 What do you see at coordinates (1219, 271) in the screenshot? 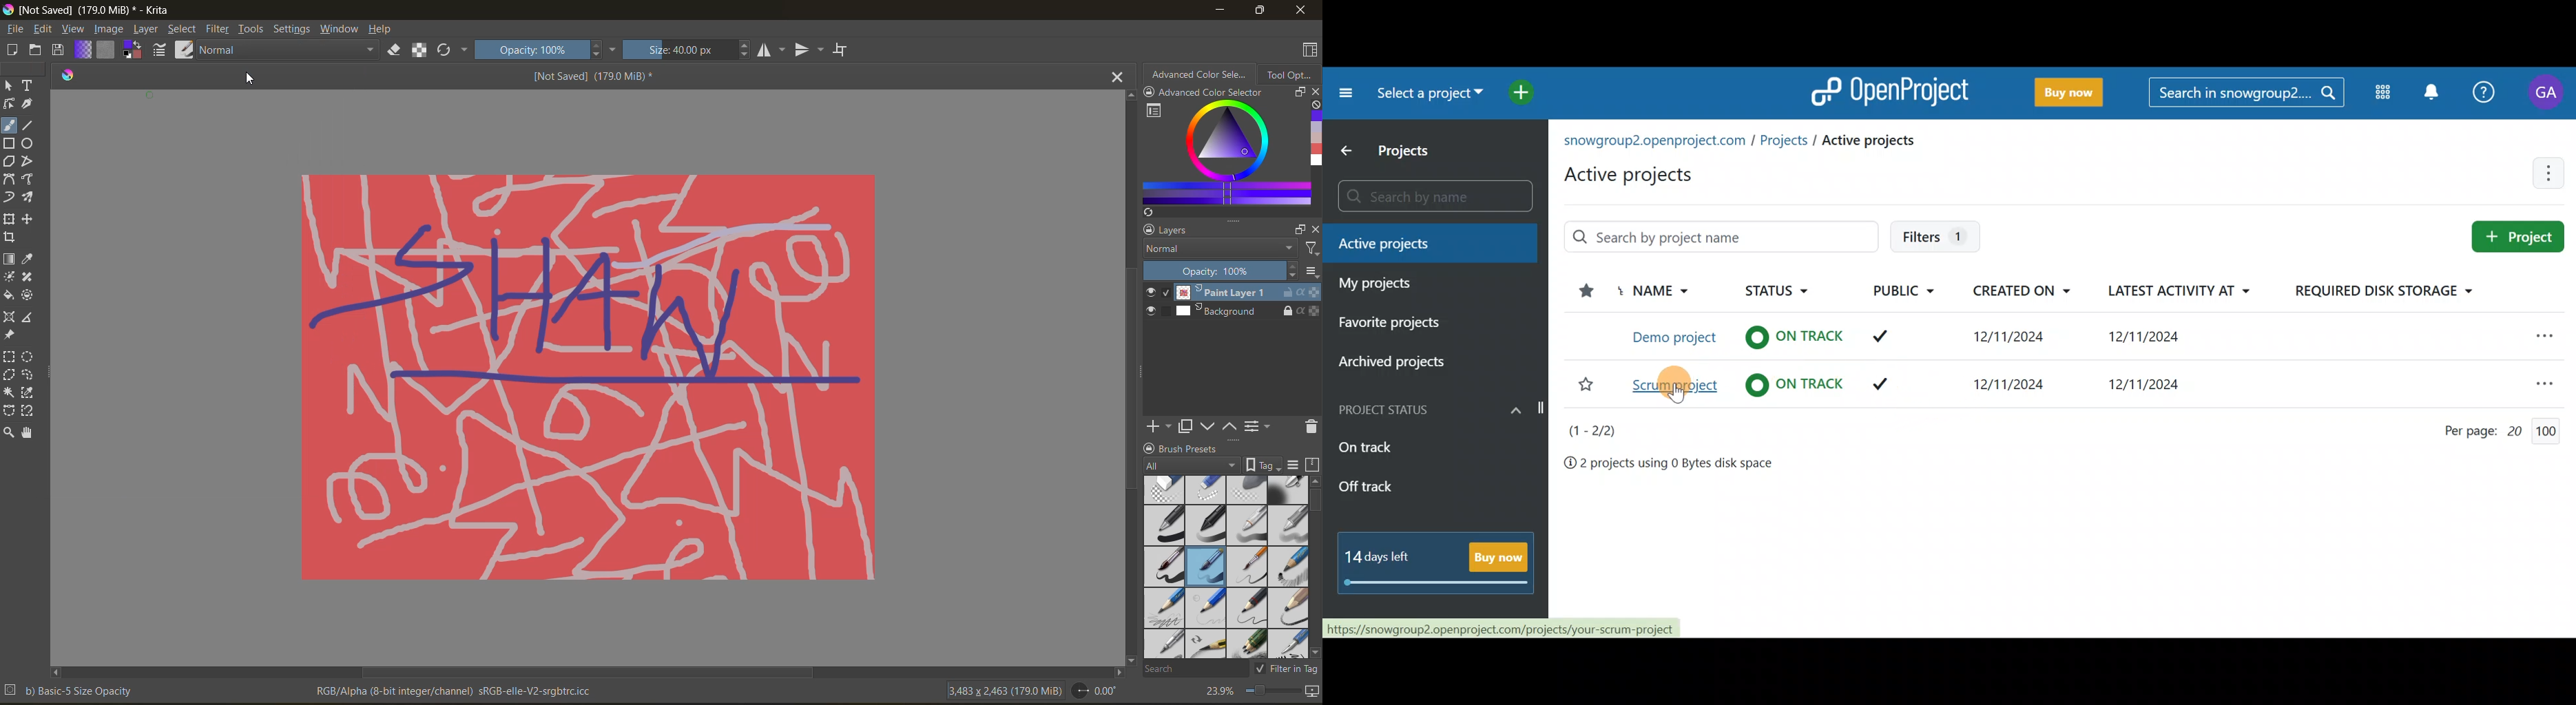
I see `Opacity: 100%` at bounding box center [1219, 271].